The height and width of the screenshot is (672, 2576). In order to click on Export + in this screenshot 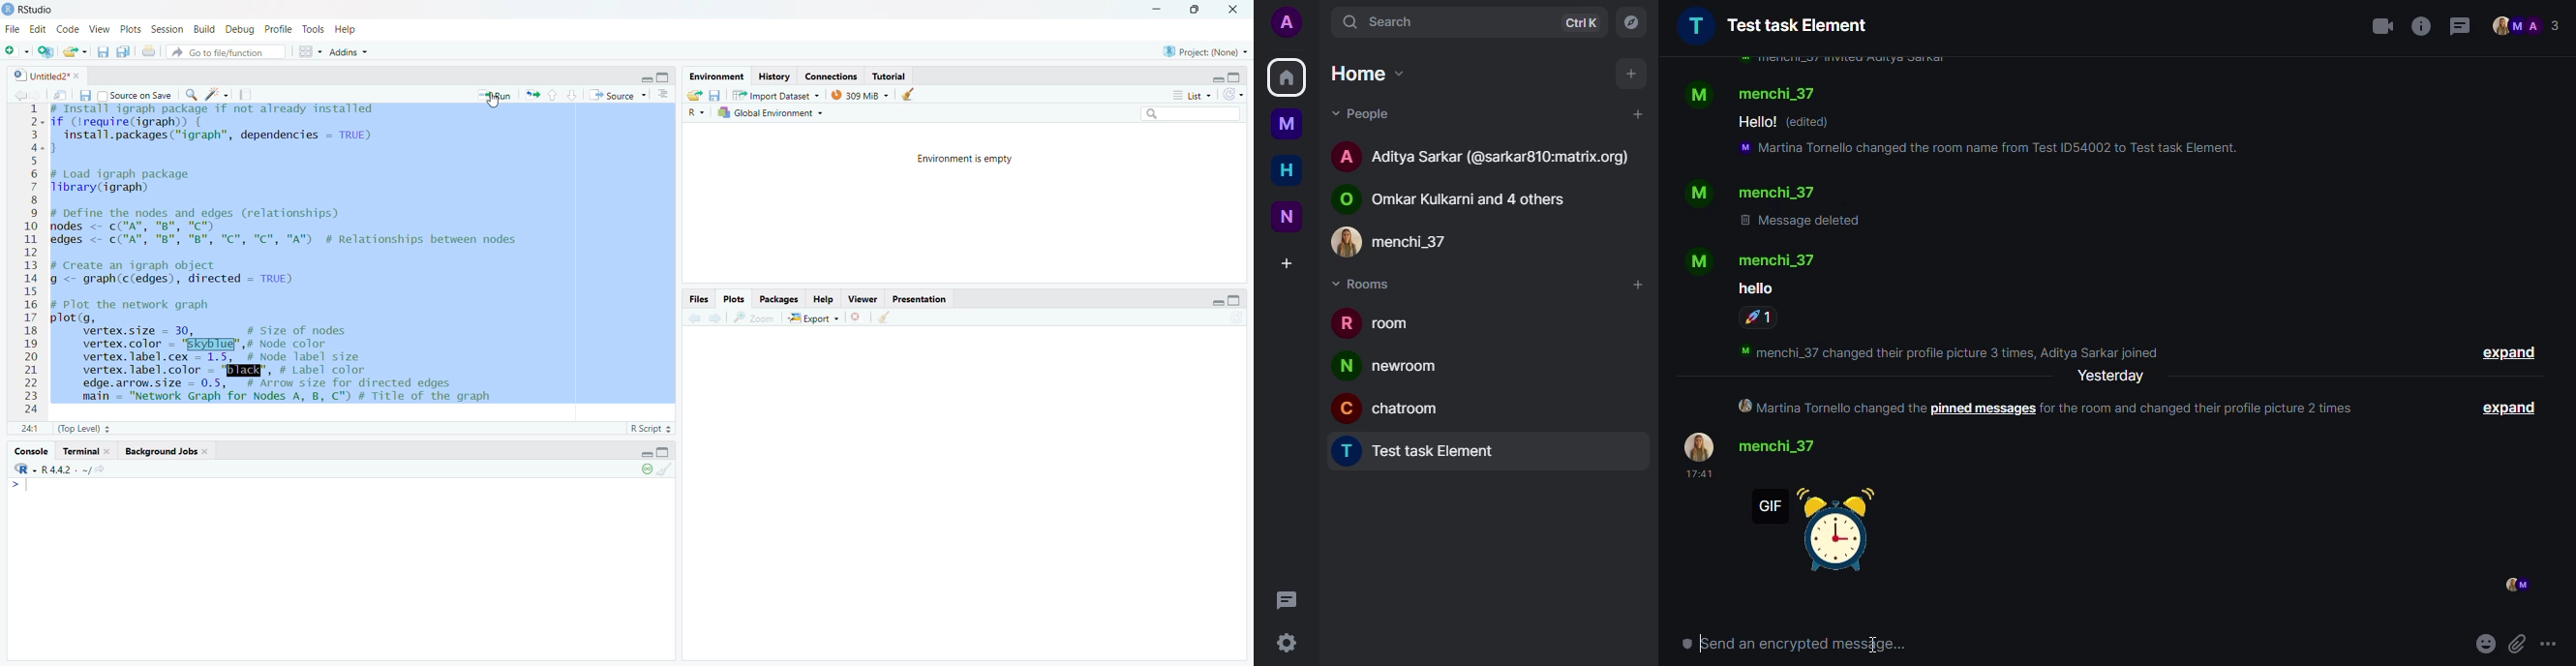, I will do `click(812, 318)`.